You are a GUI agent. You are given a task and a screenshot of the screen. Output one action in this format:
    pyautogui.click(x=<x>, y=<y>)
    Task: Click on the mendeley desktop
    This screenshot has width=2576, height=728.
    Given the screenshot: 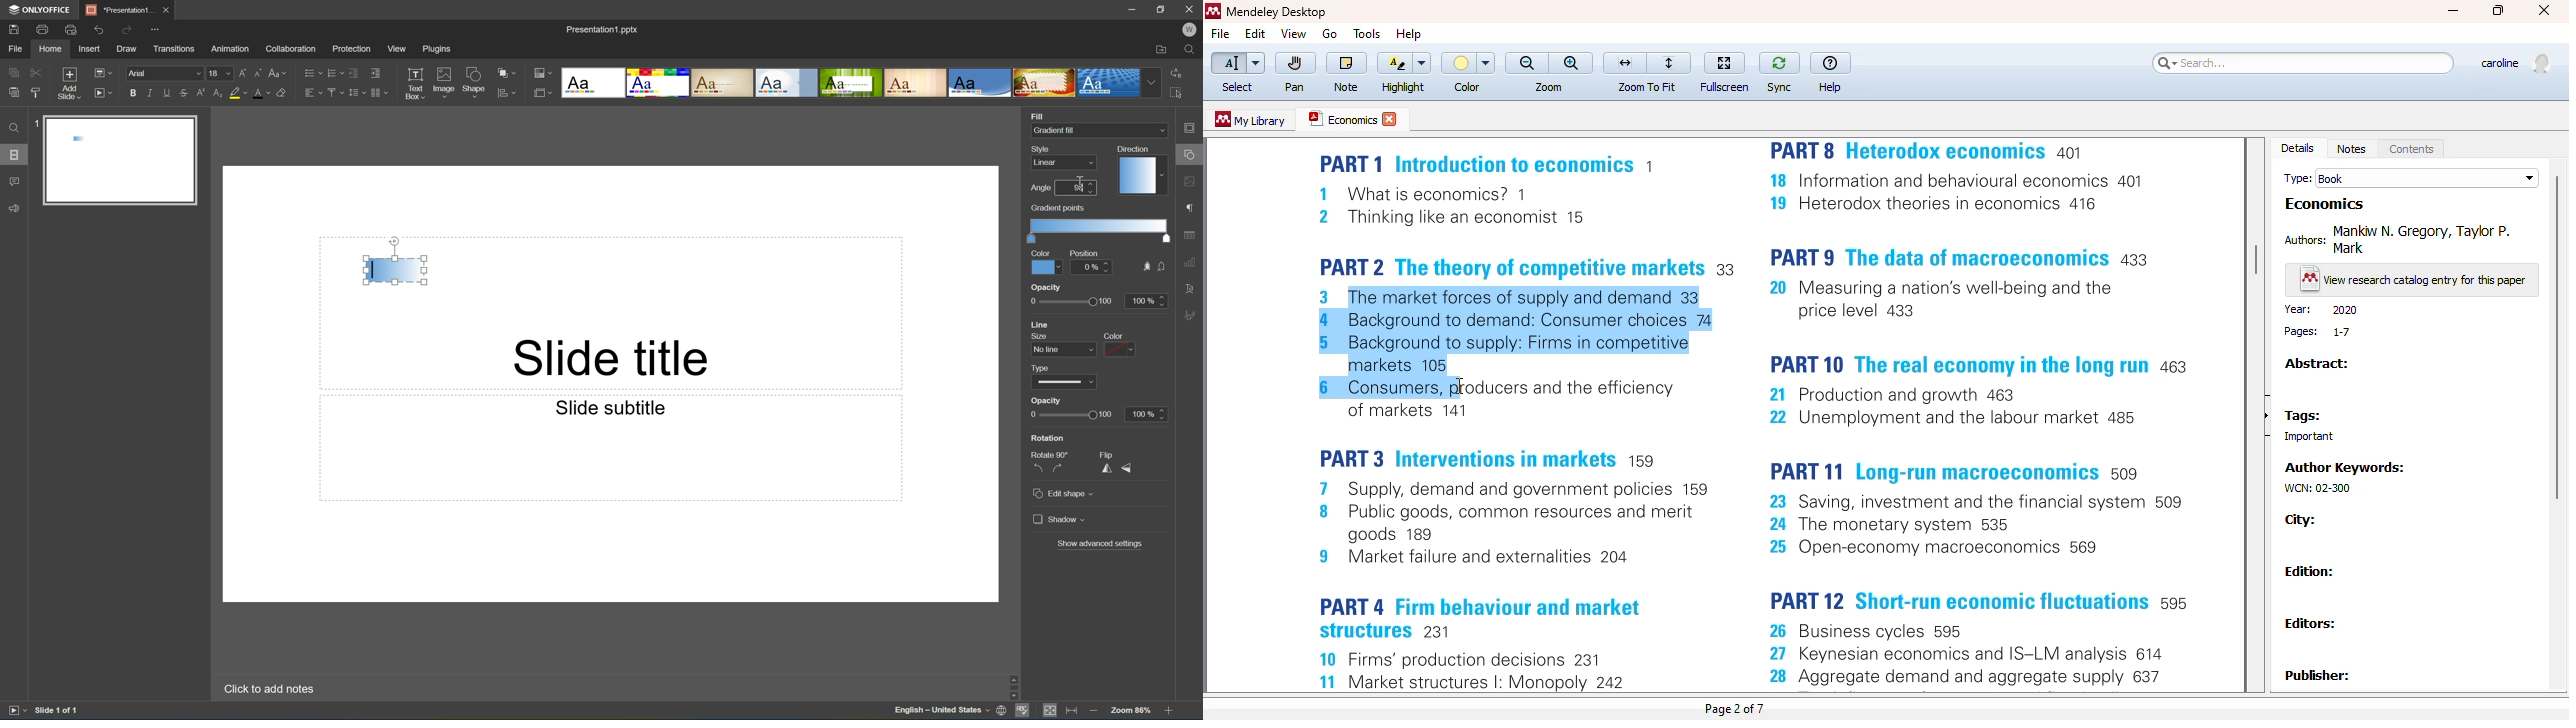 What is the action you would take?
    pyautogui.click(x=1277, y=12)
    